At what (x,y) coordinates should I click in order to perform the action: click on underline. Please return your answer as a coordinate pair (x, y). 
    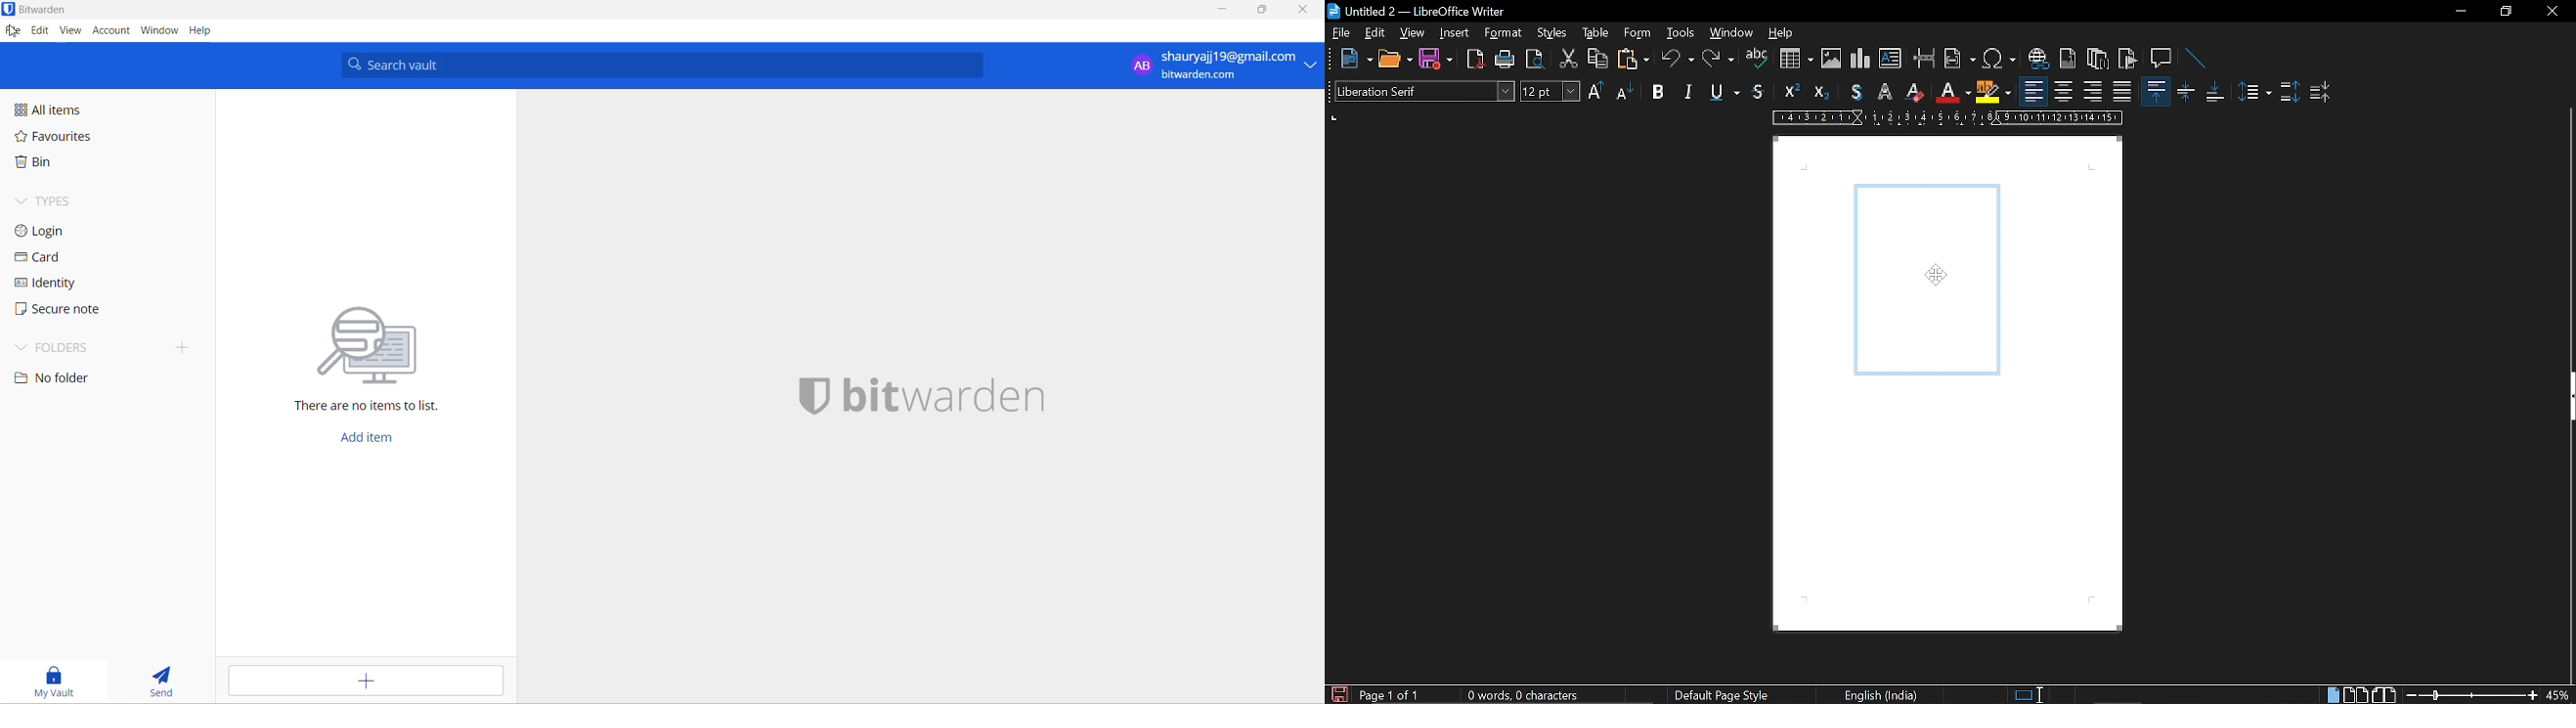
    Looking at the image, I should click on (1722, 92).